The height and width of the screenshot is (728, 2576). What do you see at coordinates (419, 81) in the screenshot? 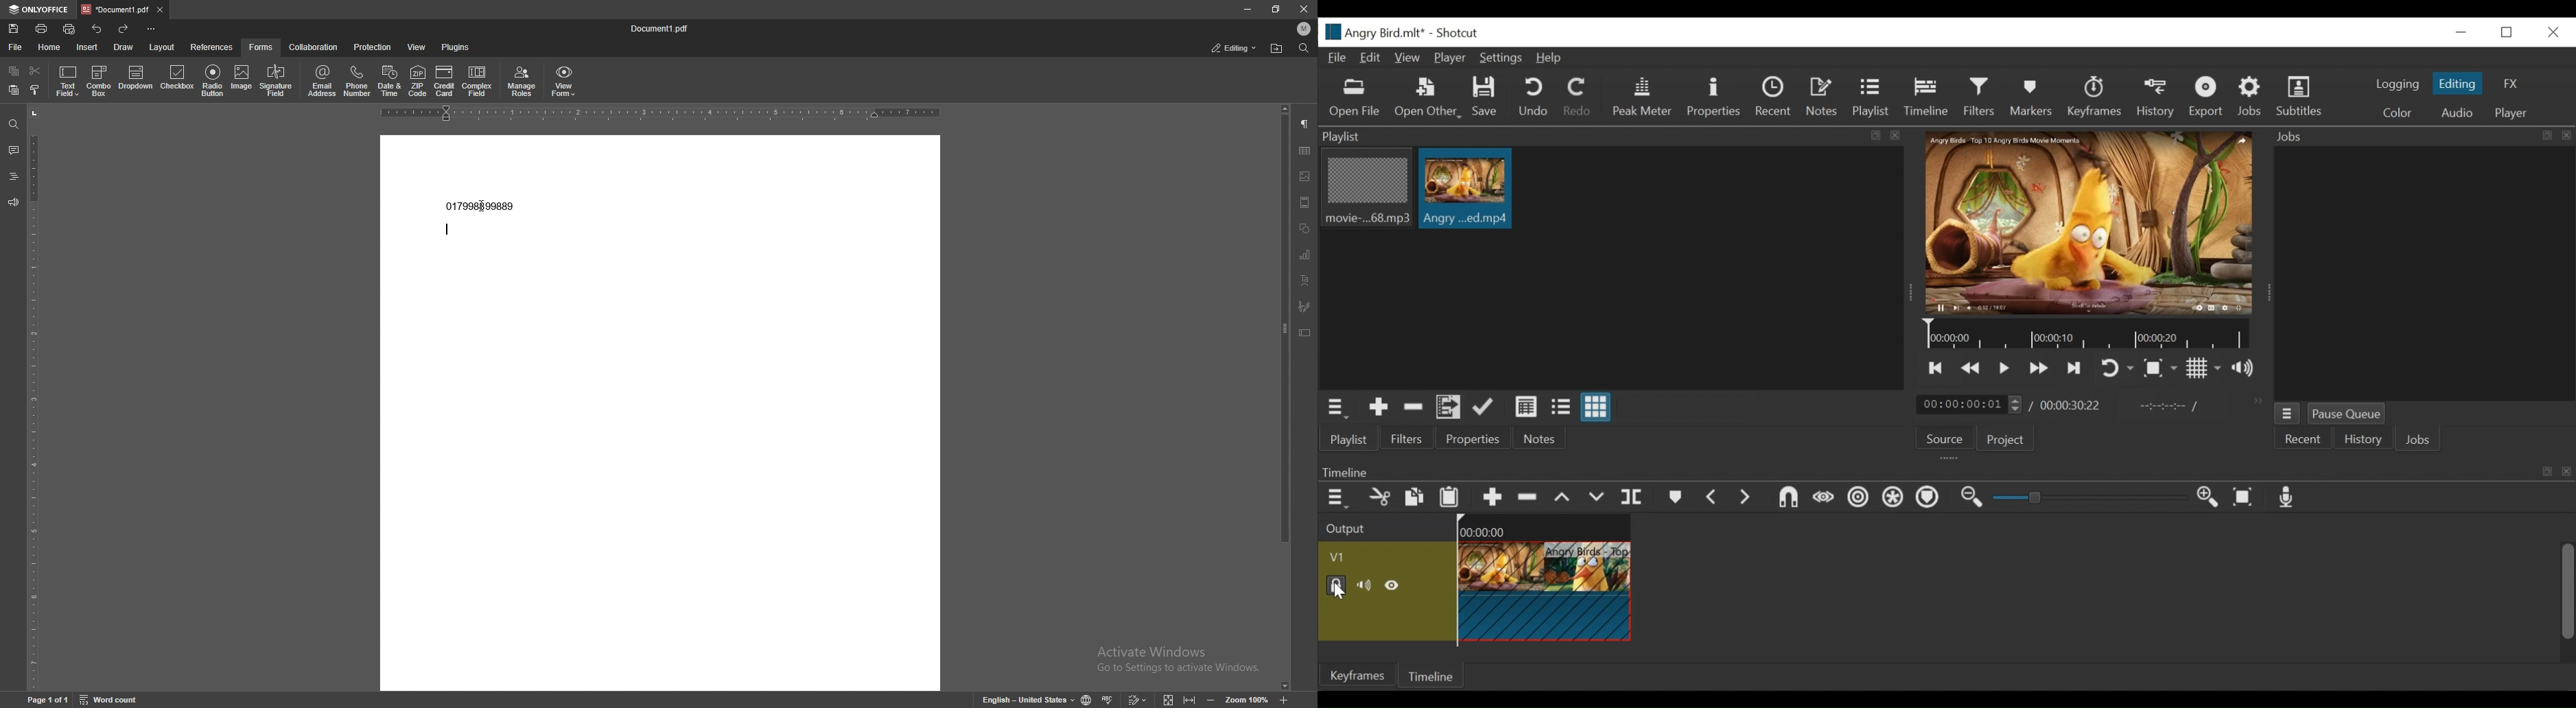
I see `zip code` at bounding box center [419, 81].